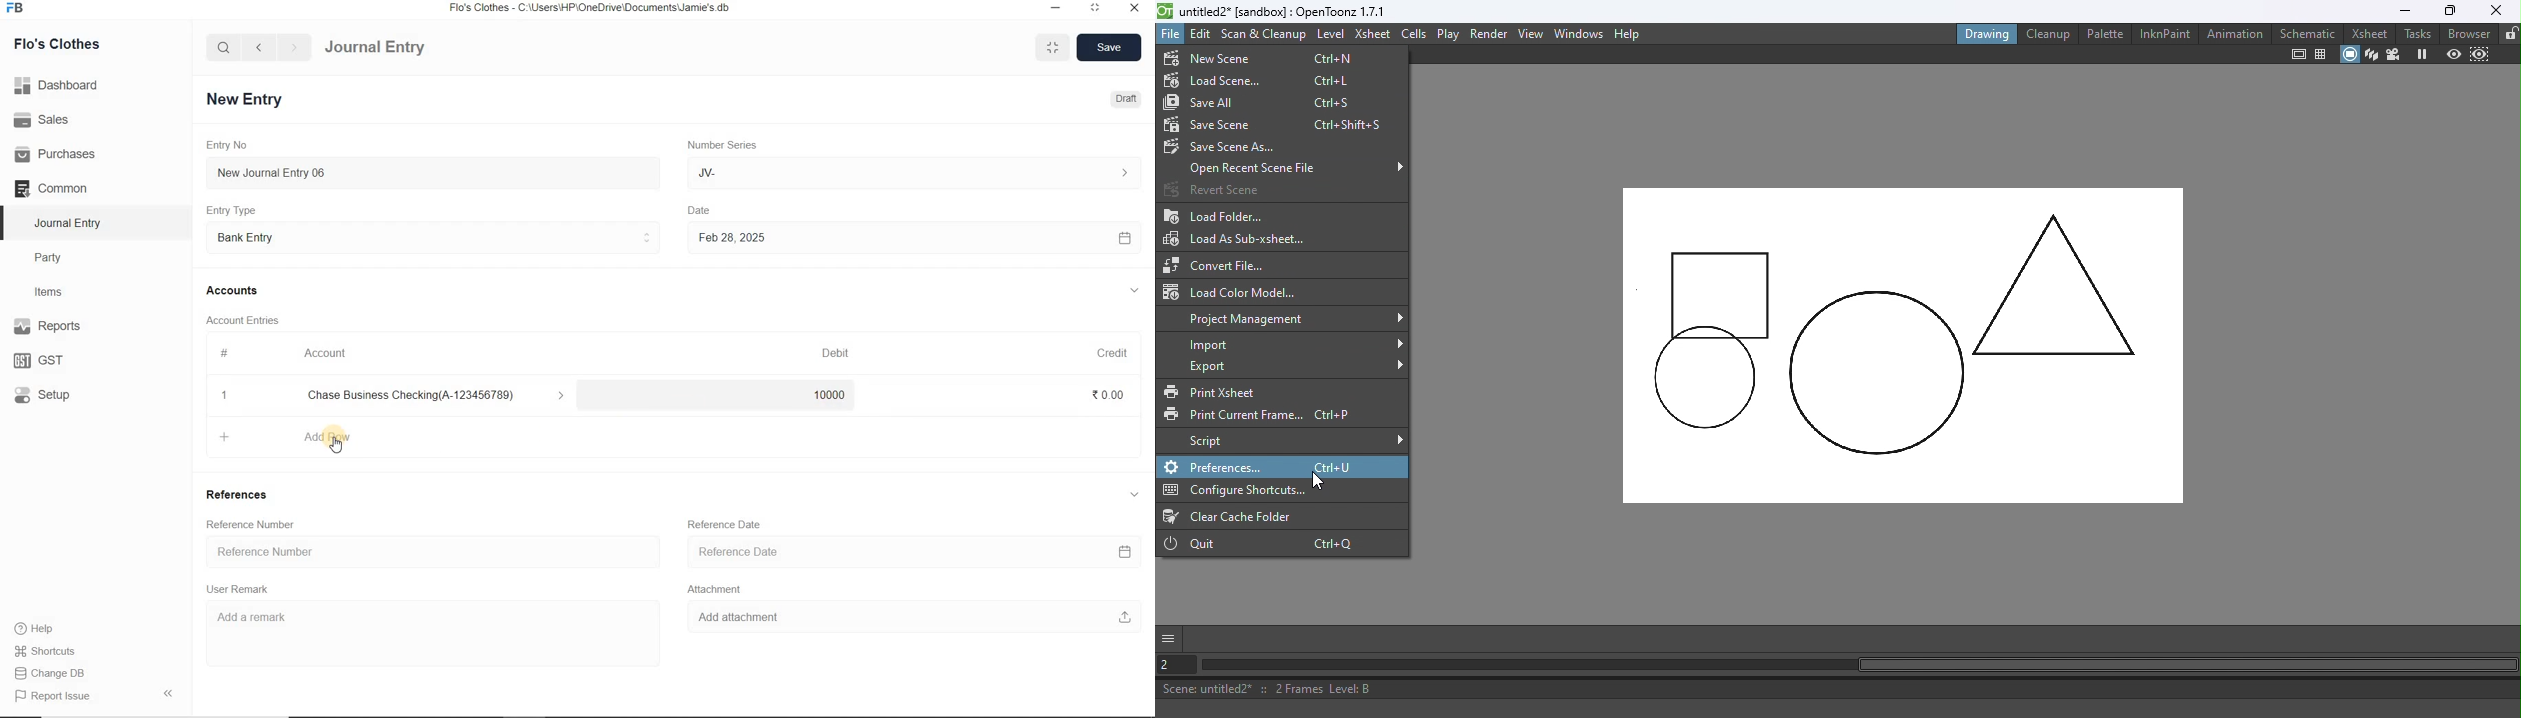  I want to click on Attachment, so click(719, 591).